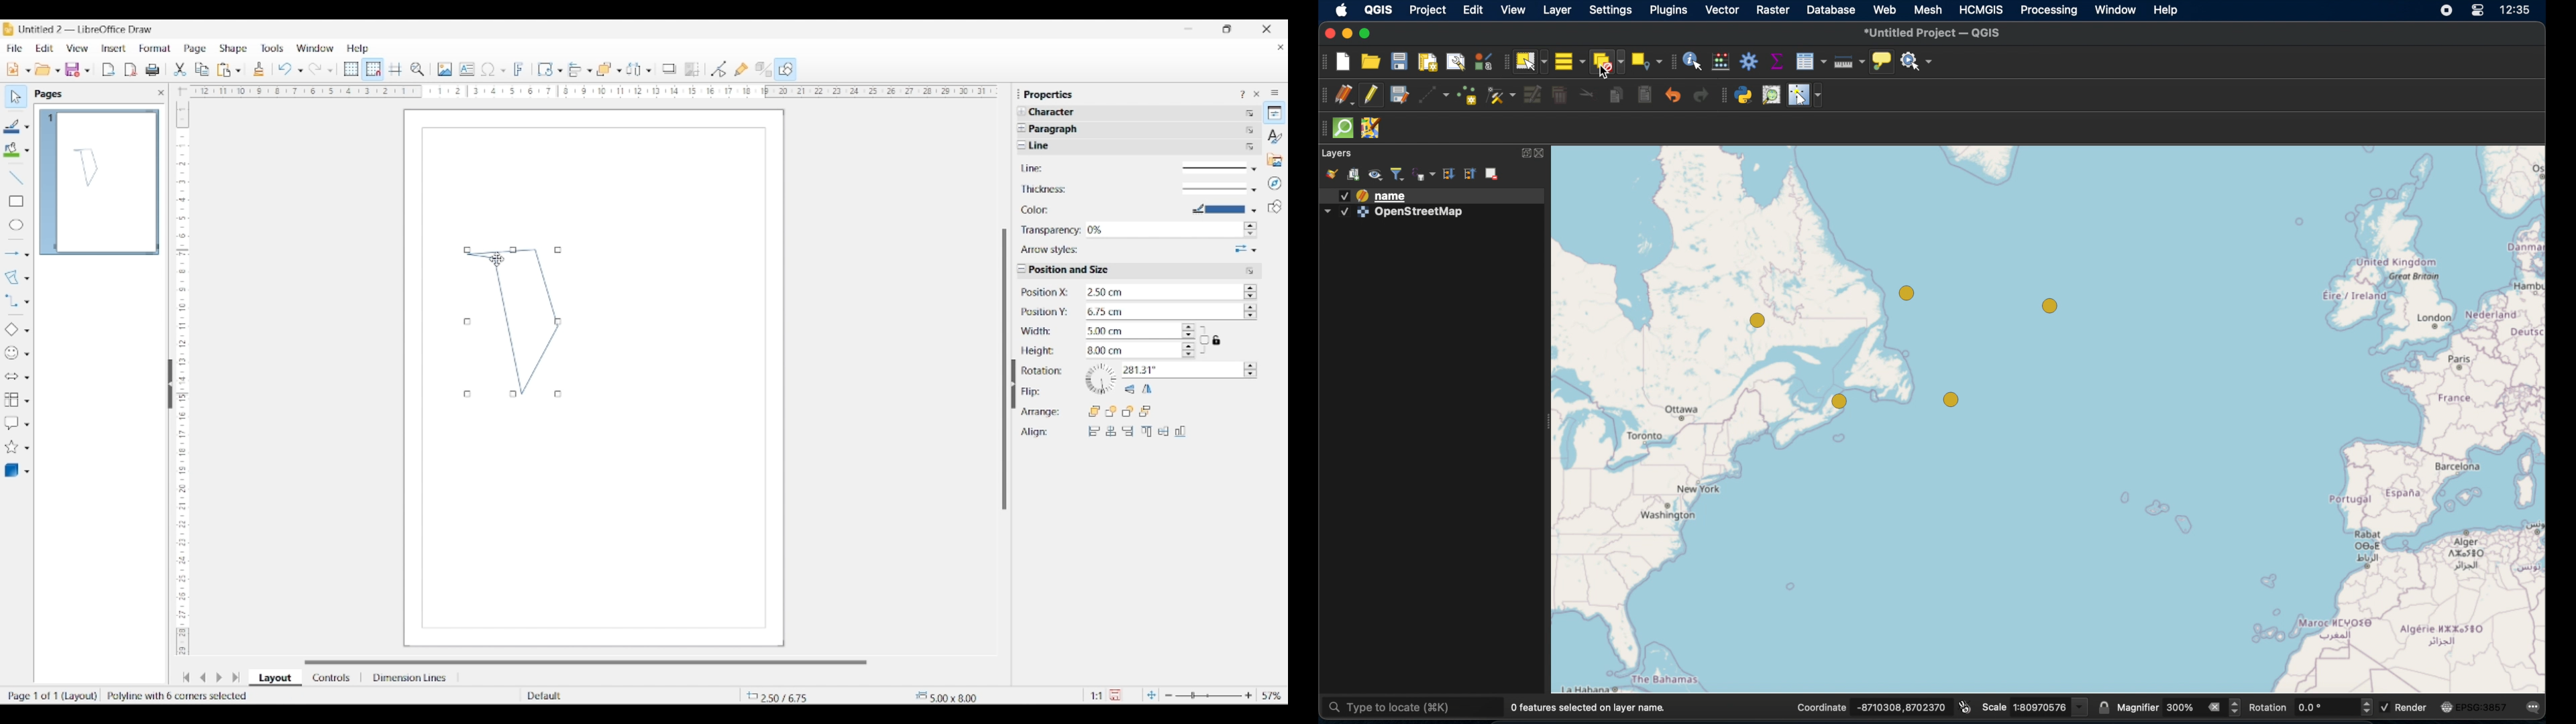 Image resolution: width=2576 pixels, height=728 pixels. What do you see at coordinates (1420, 213) in the screenshot?
I see `OpenStreetMap` at bounding box center [1420, 213].